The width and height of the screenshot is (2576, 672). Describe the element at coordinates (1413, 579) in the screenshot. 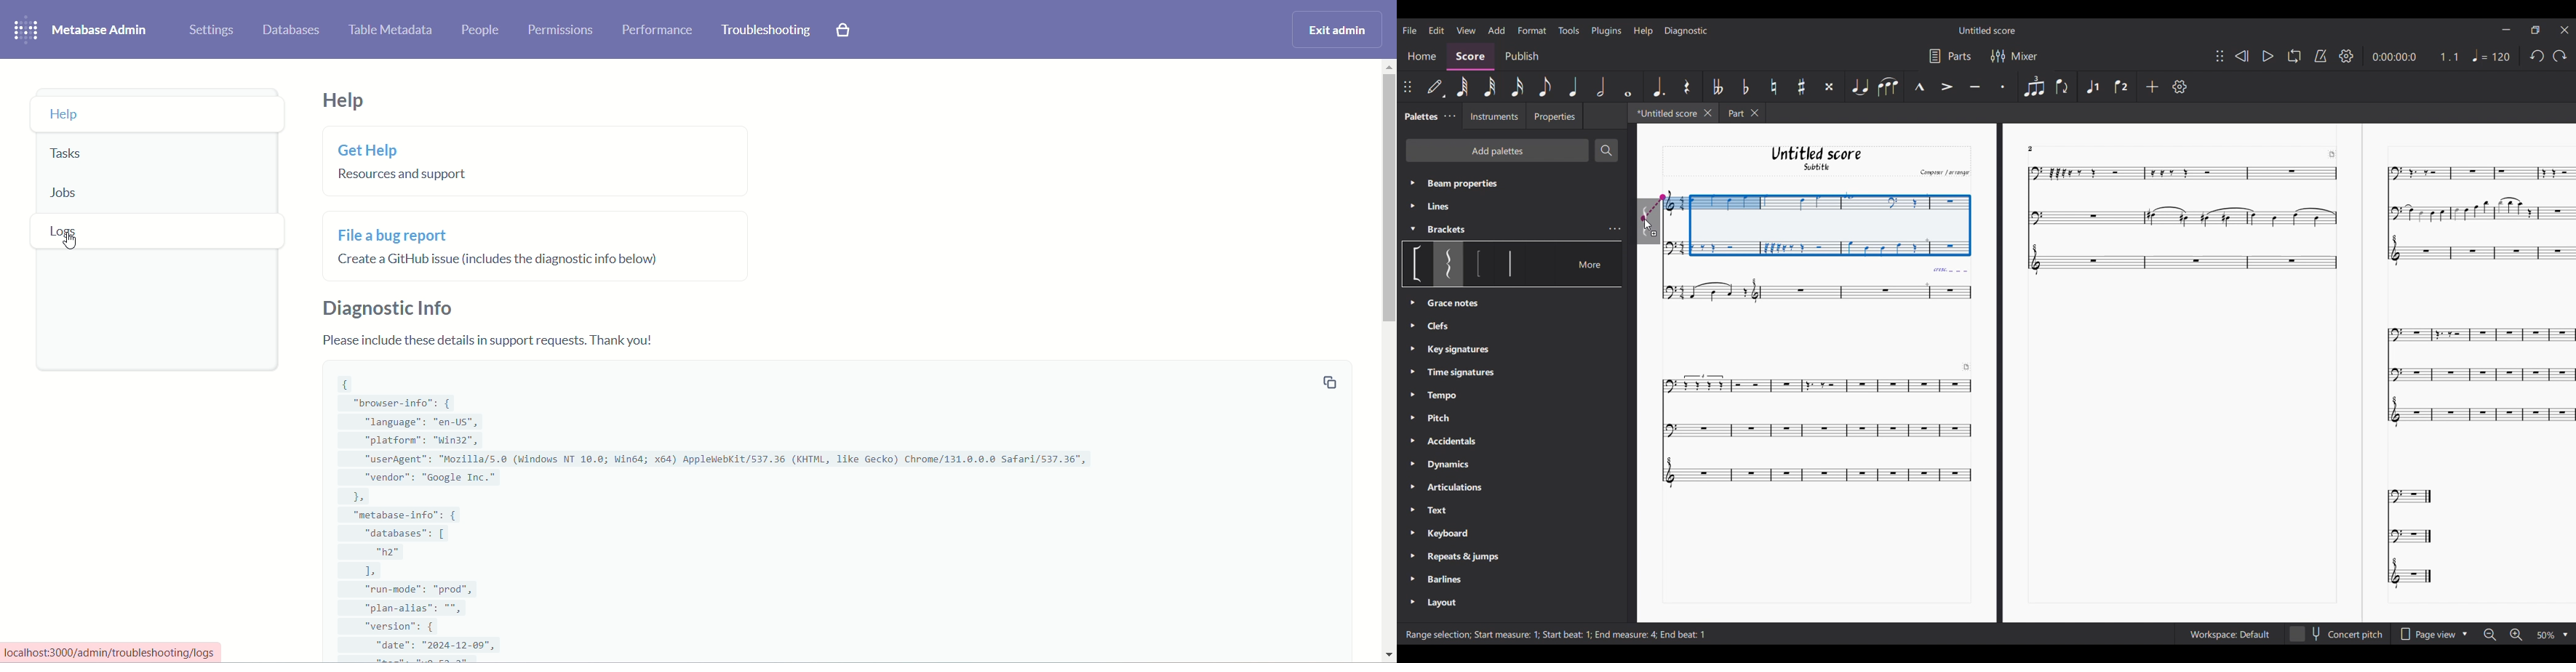

I see `` at that location.